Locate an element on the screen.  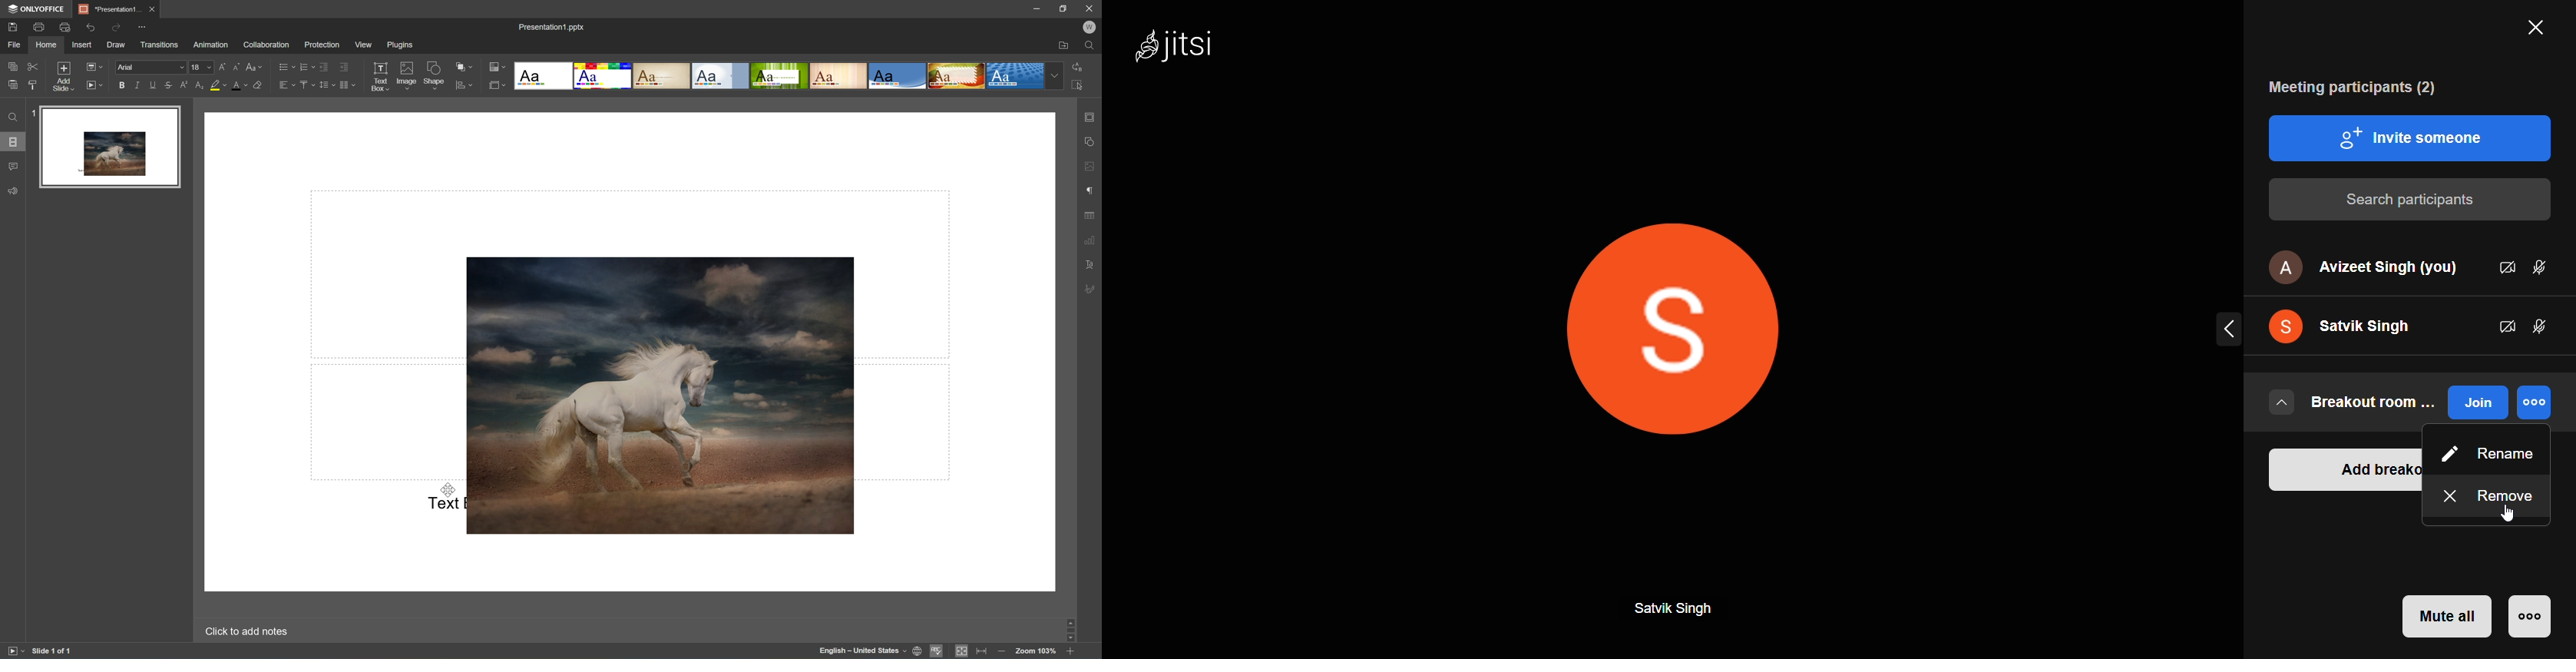
Vertical align is located at coordinates (307, 84).